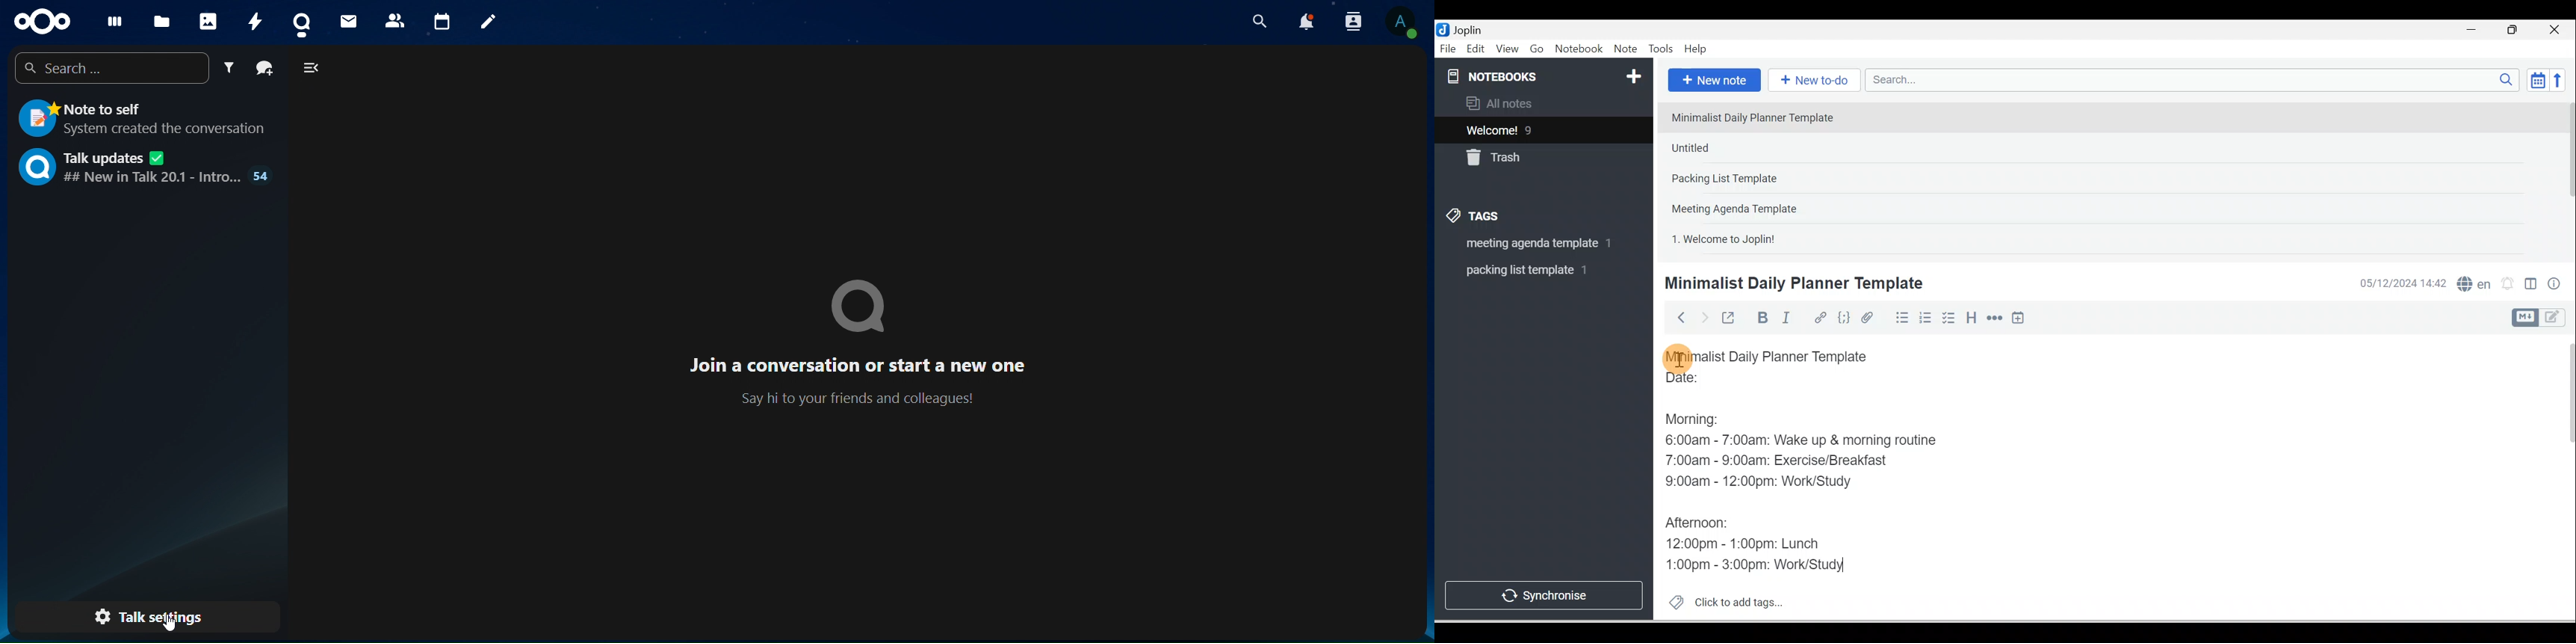  Describe the element at coordinates (1996, 318) in the screenshot. I see `Horizontal rule` at that location.